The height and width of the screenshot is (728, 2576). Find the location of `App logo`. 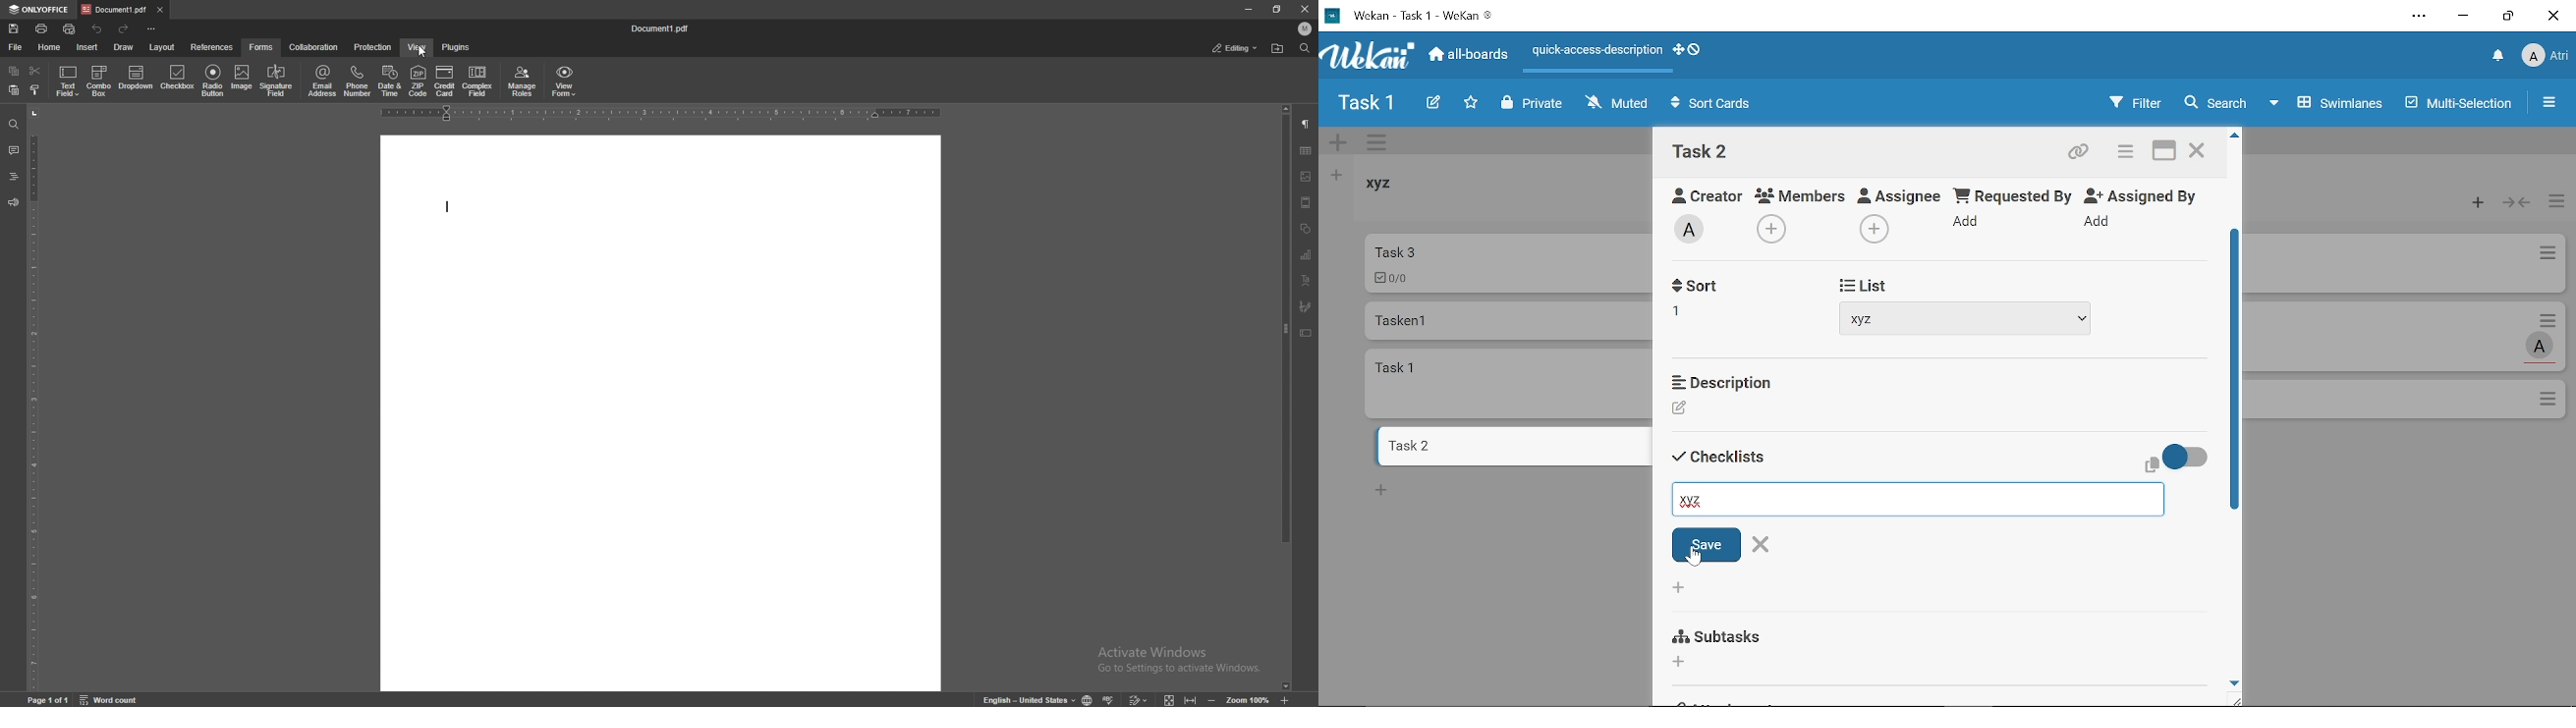

App logo is located at coordinates (1369, 55).